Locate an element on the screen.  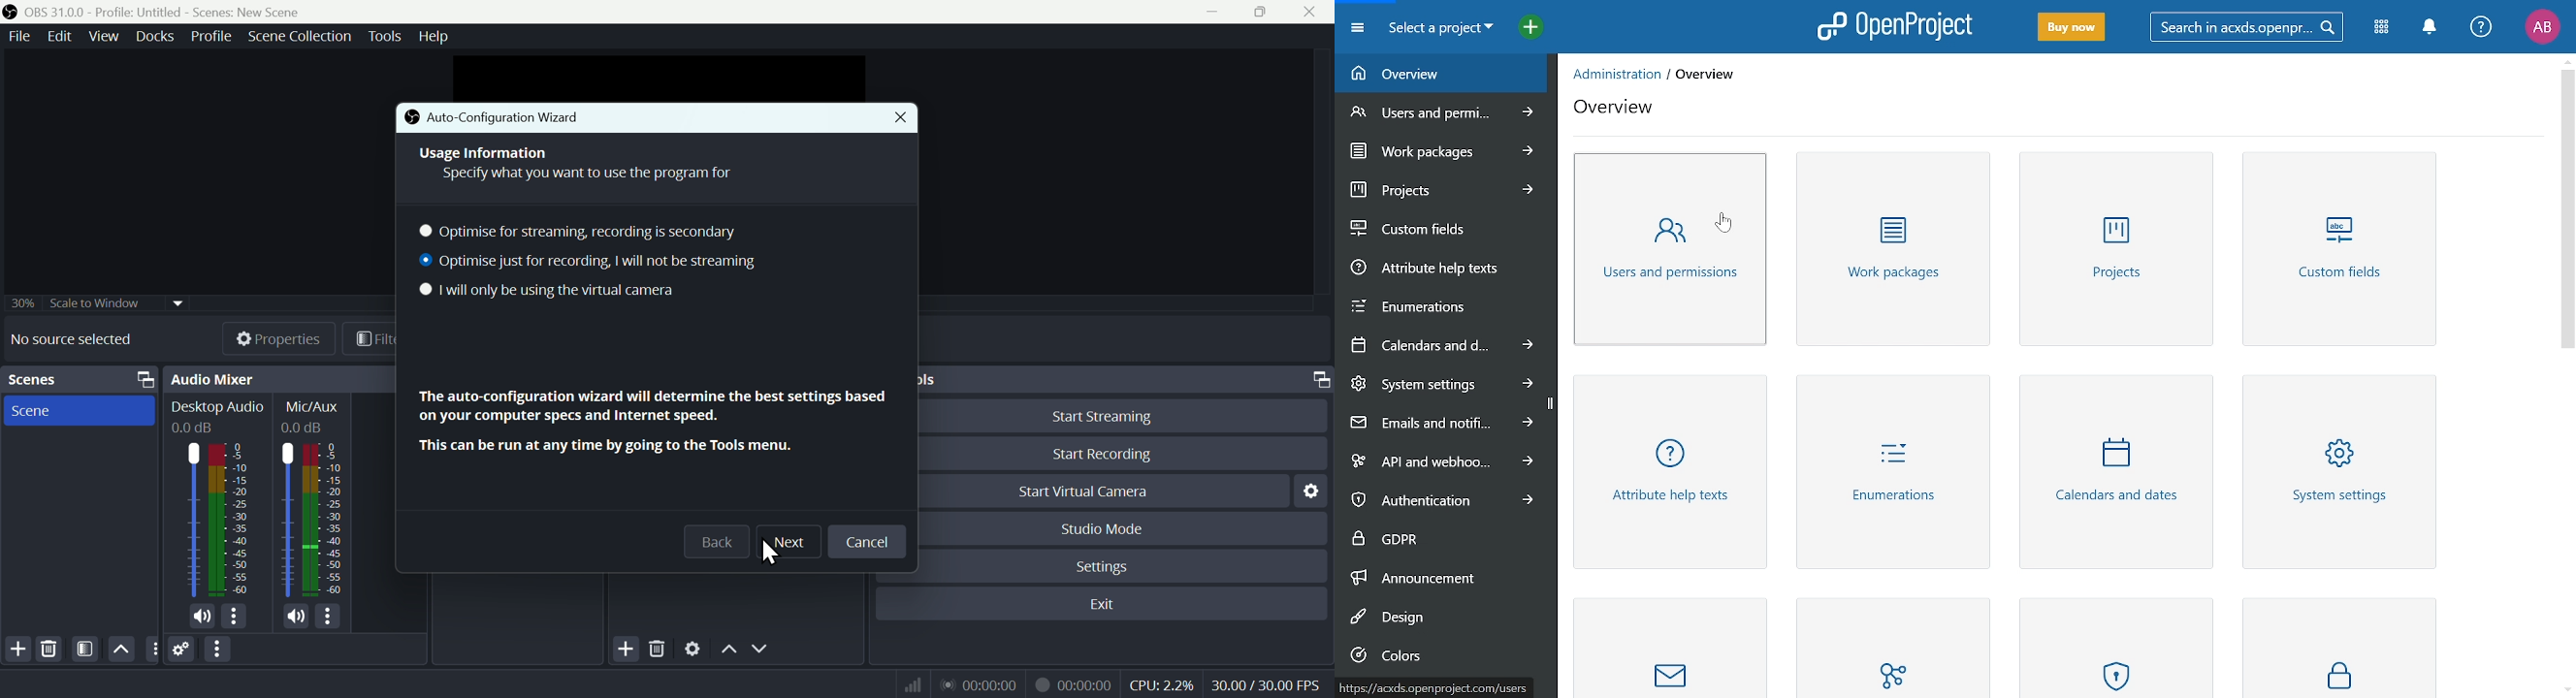
Add is located at coordinates (625, 647).